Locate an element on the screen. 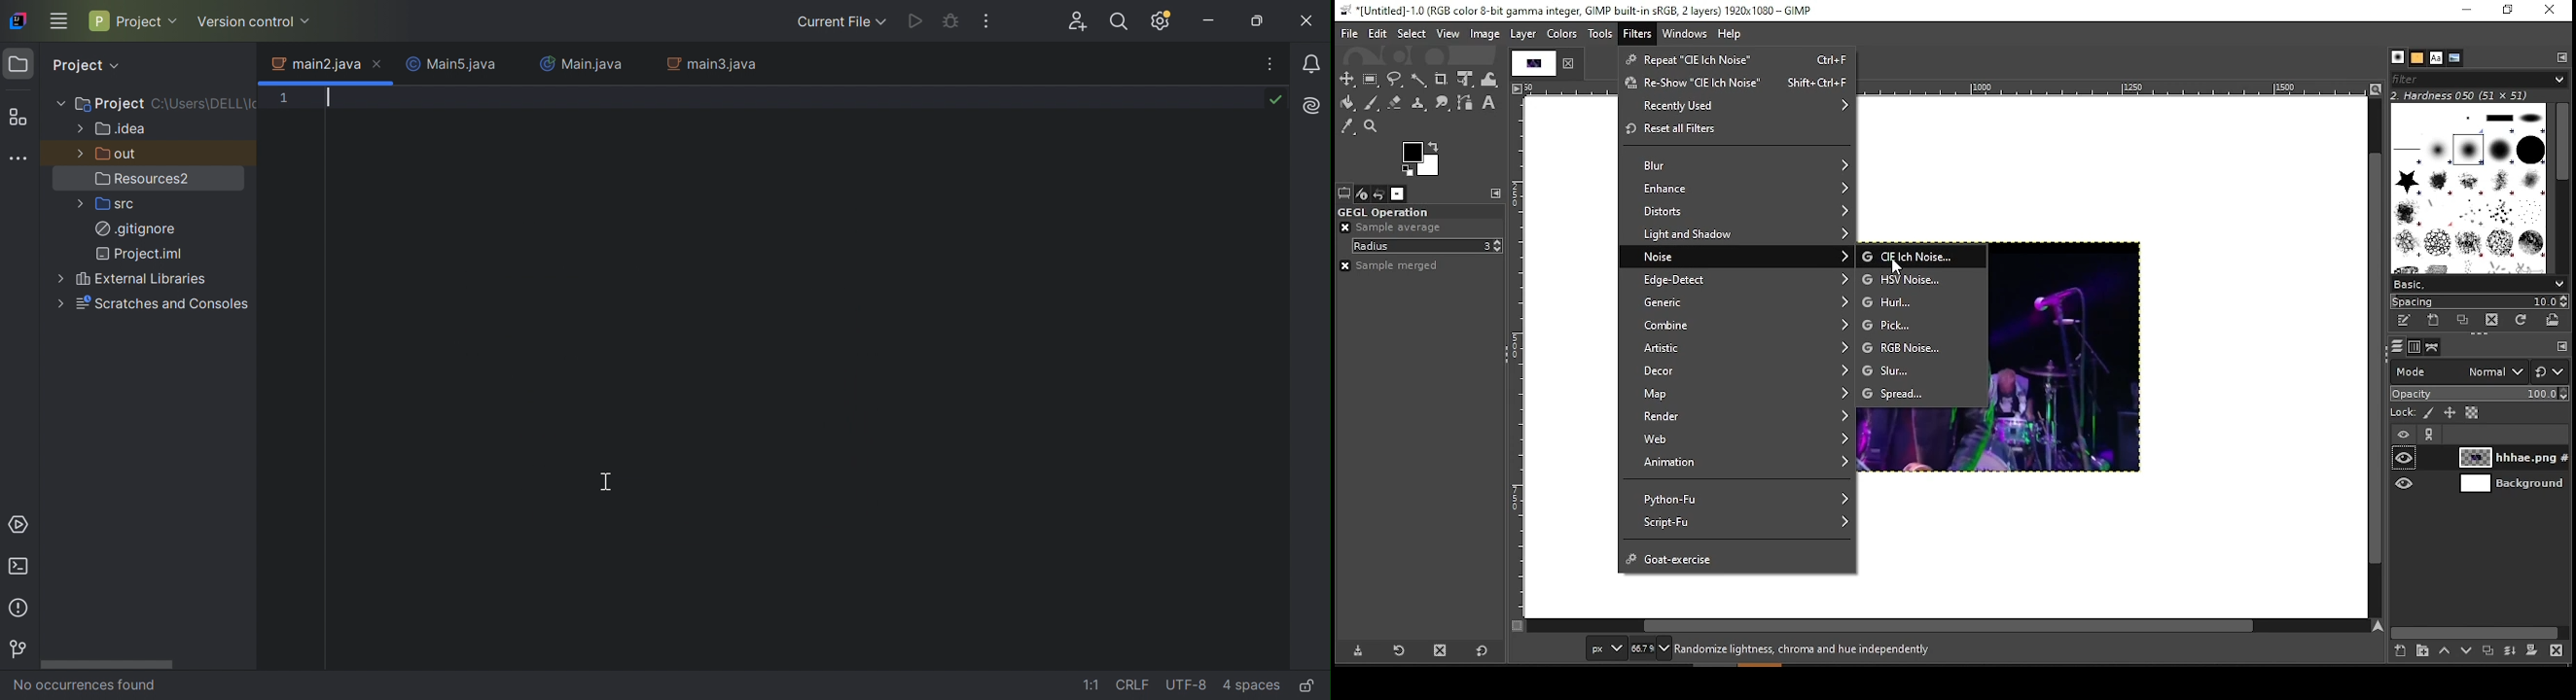 This screenshot has height=700, width=2576. brushes is located at coordinates (2470, 189).